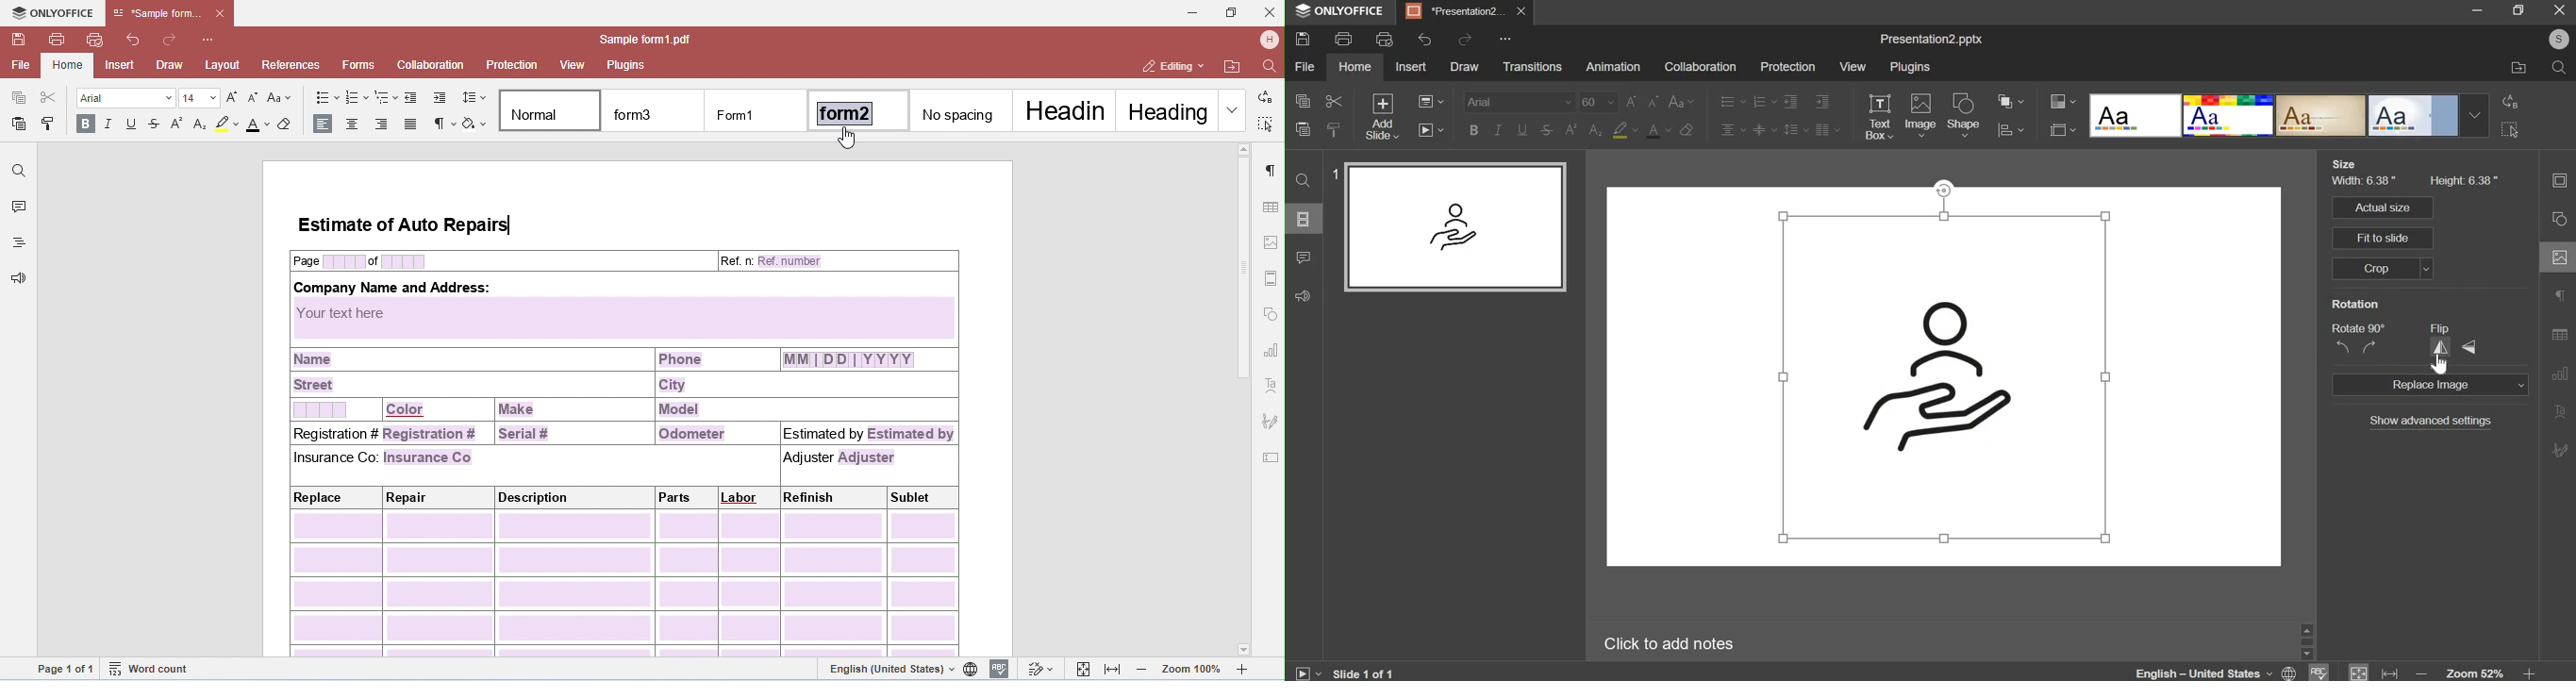 The height and width of the screenshot is (700, 2576). What do you see at coordinates (1430, 101) in the screenshot?
I see `change slide layout` at bounding box center [1430, 101].